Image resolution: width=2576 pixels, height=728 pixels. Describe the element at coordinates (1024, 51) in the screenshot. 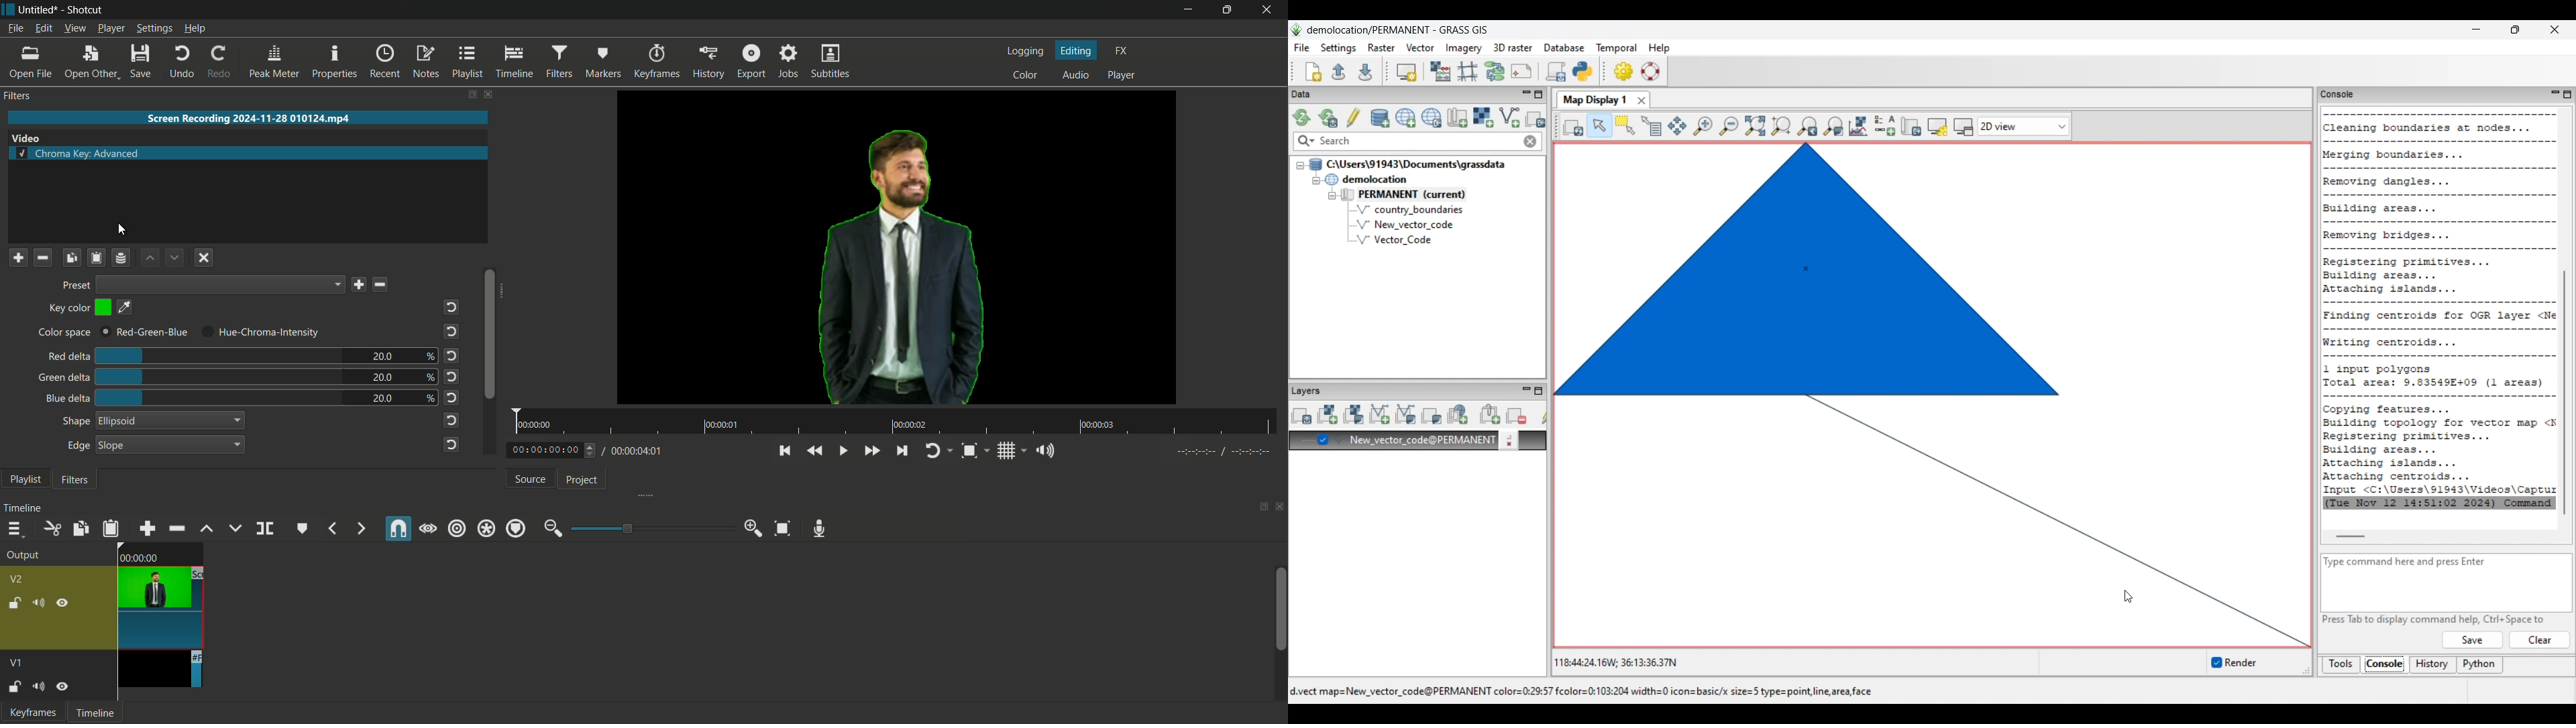

I see `logging` at that location.